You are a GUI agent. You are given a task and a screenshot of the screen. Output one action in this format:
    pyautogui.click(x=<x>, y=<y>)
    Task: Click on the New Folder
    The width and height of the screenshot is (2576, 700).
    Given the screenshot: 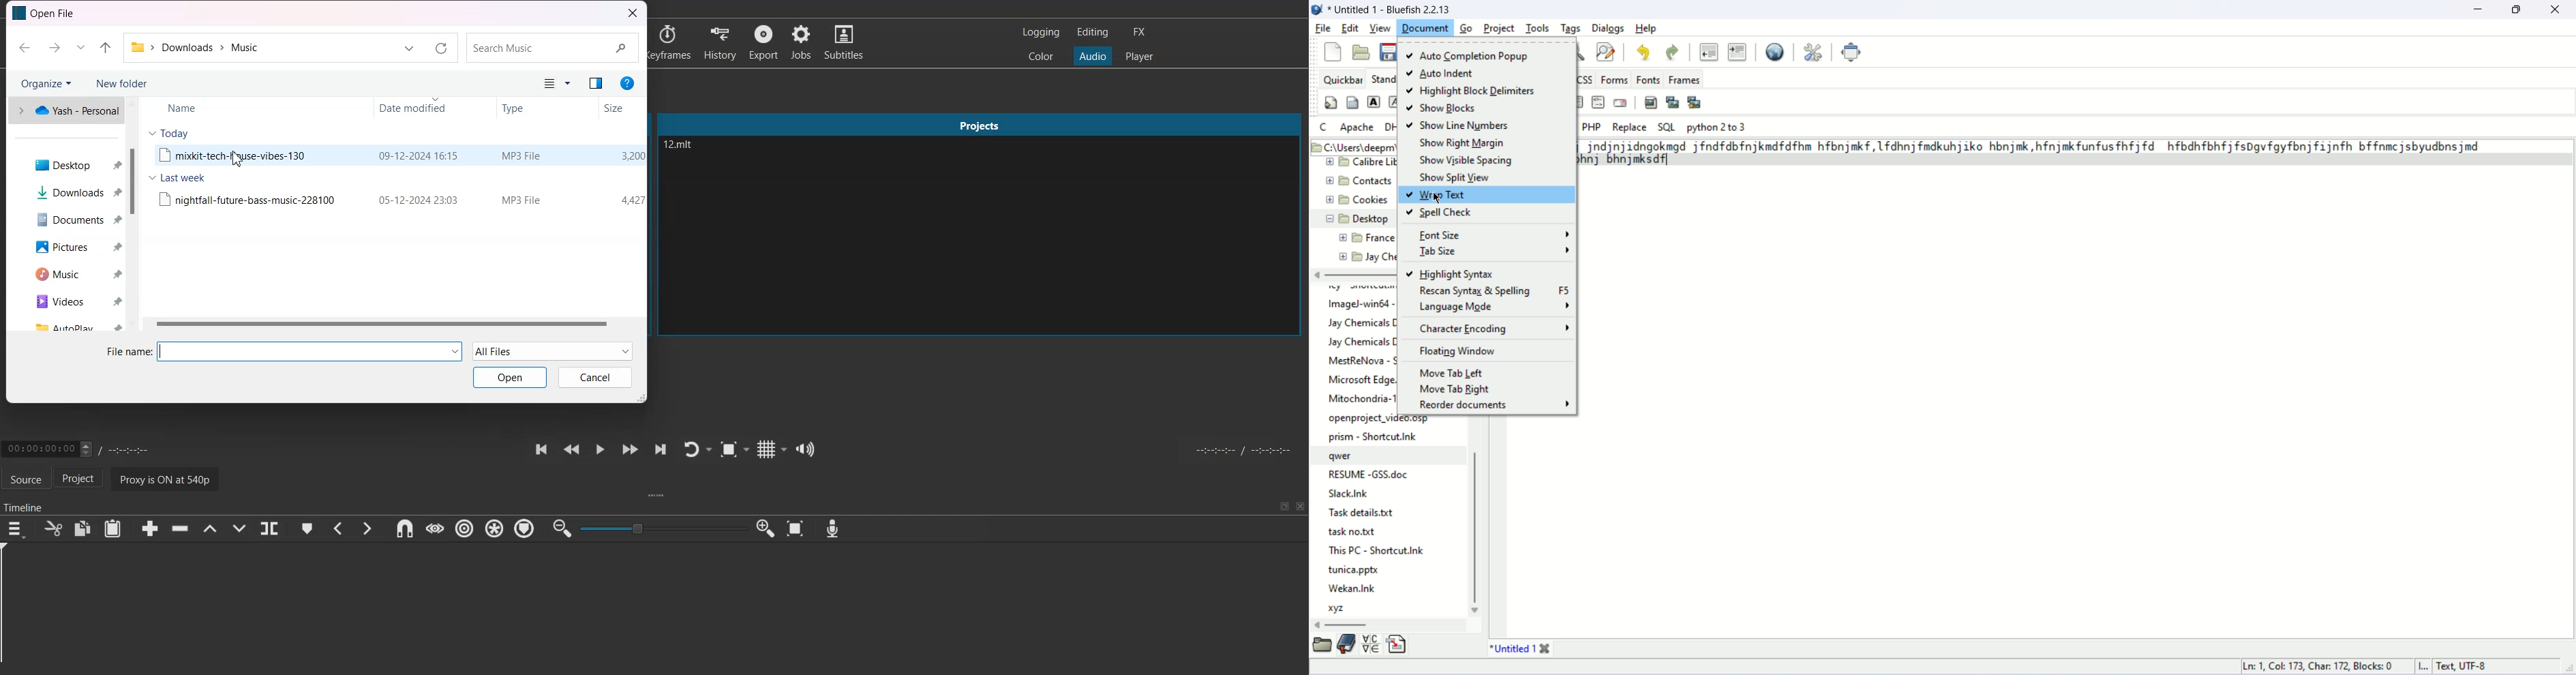 What is the action you would take?
    pyautogui.click(x=121, y=83)
    